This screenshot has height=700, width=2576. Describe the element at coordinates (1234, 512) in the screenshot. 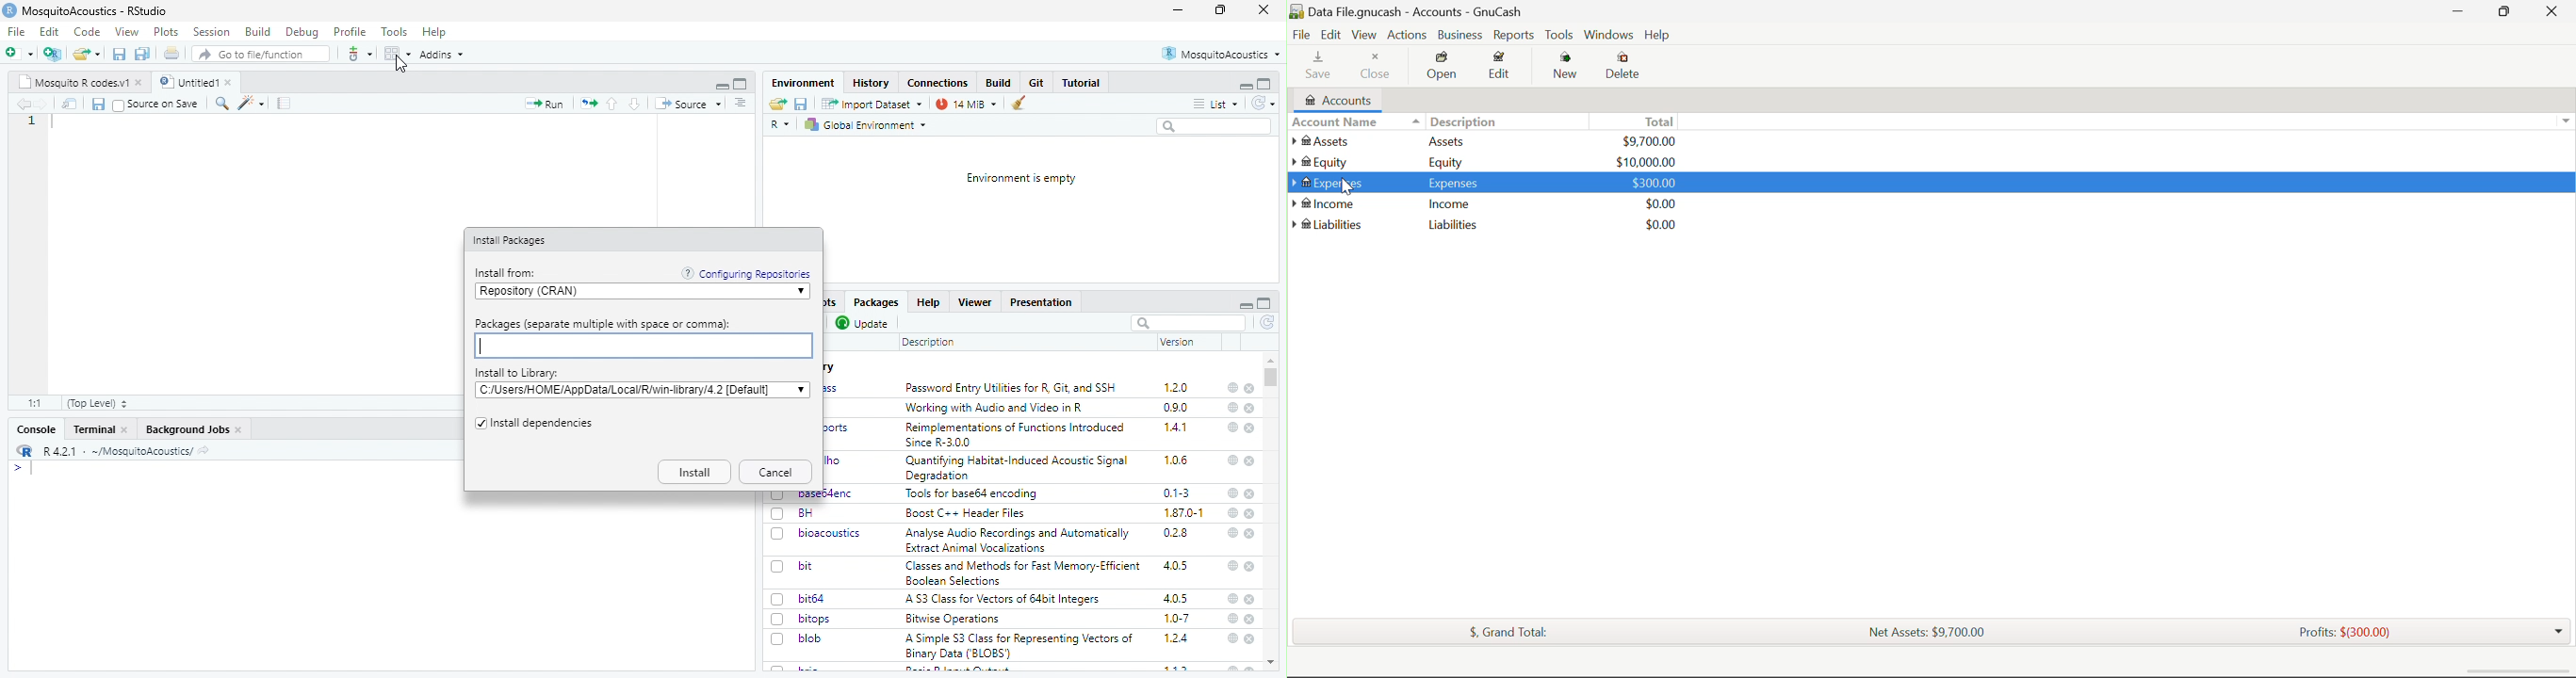

I see `web` at that location.